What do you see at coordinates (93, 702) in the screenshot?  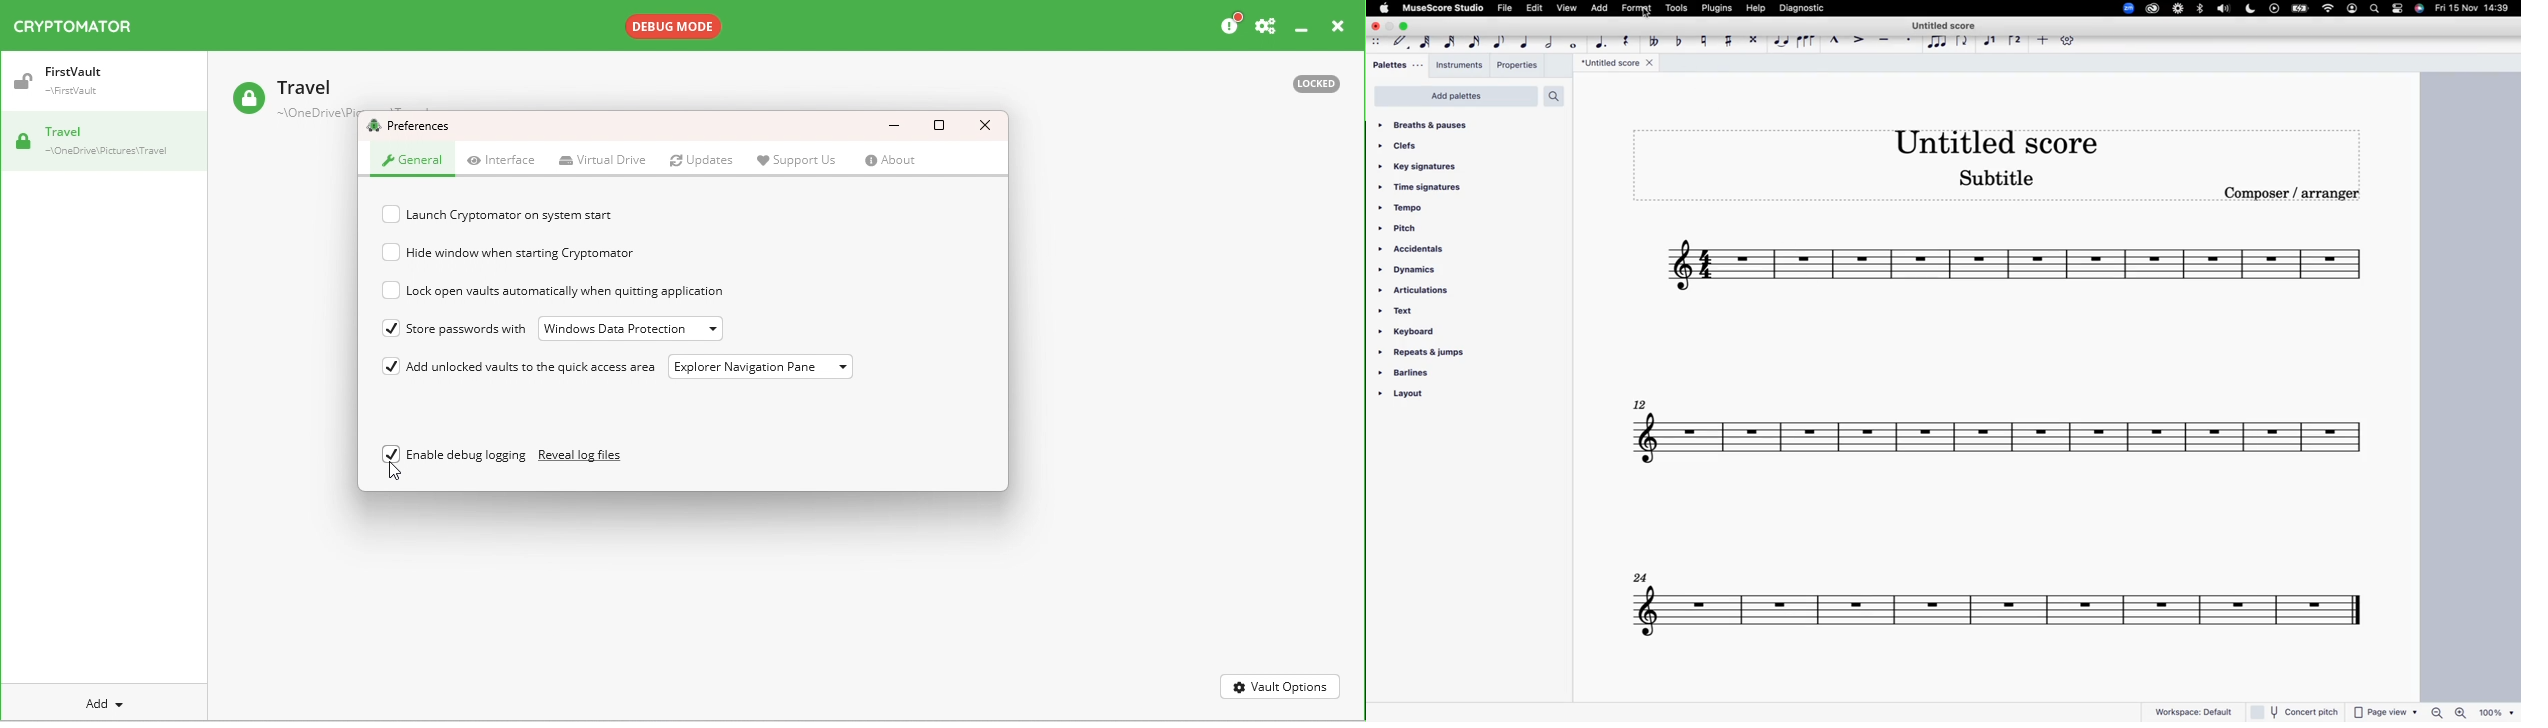 I see `Add new vault` at bounding box center [93, 702].